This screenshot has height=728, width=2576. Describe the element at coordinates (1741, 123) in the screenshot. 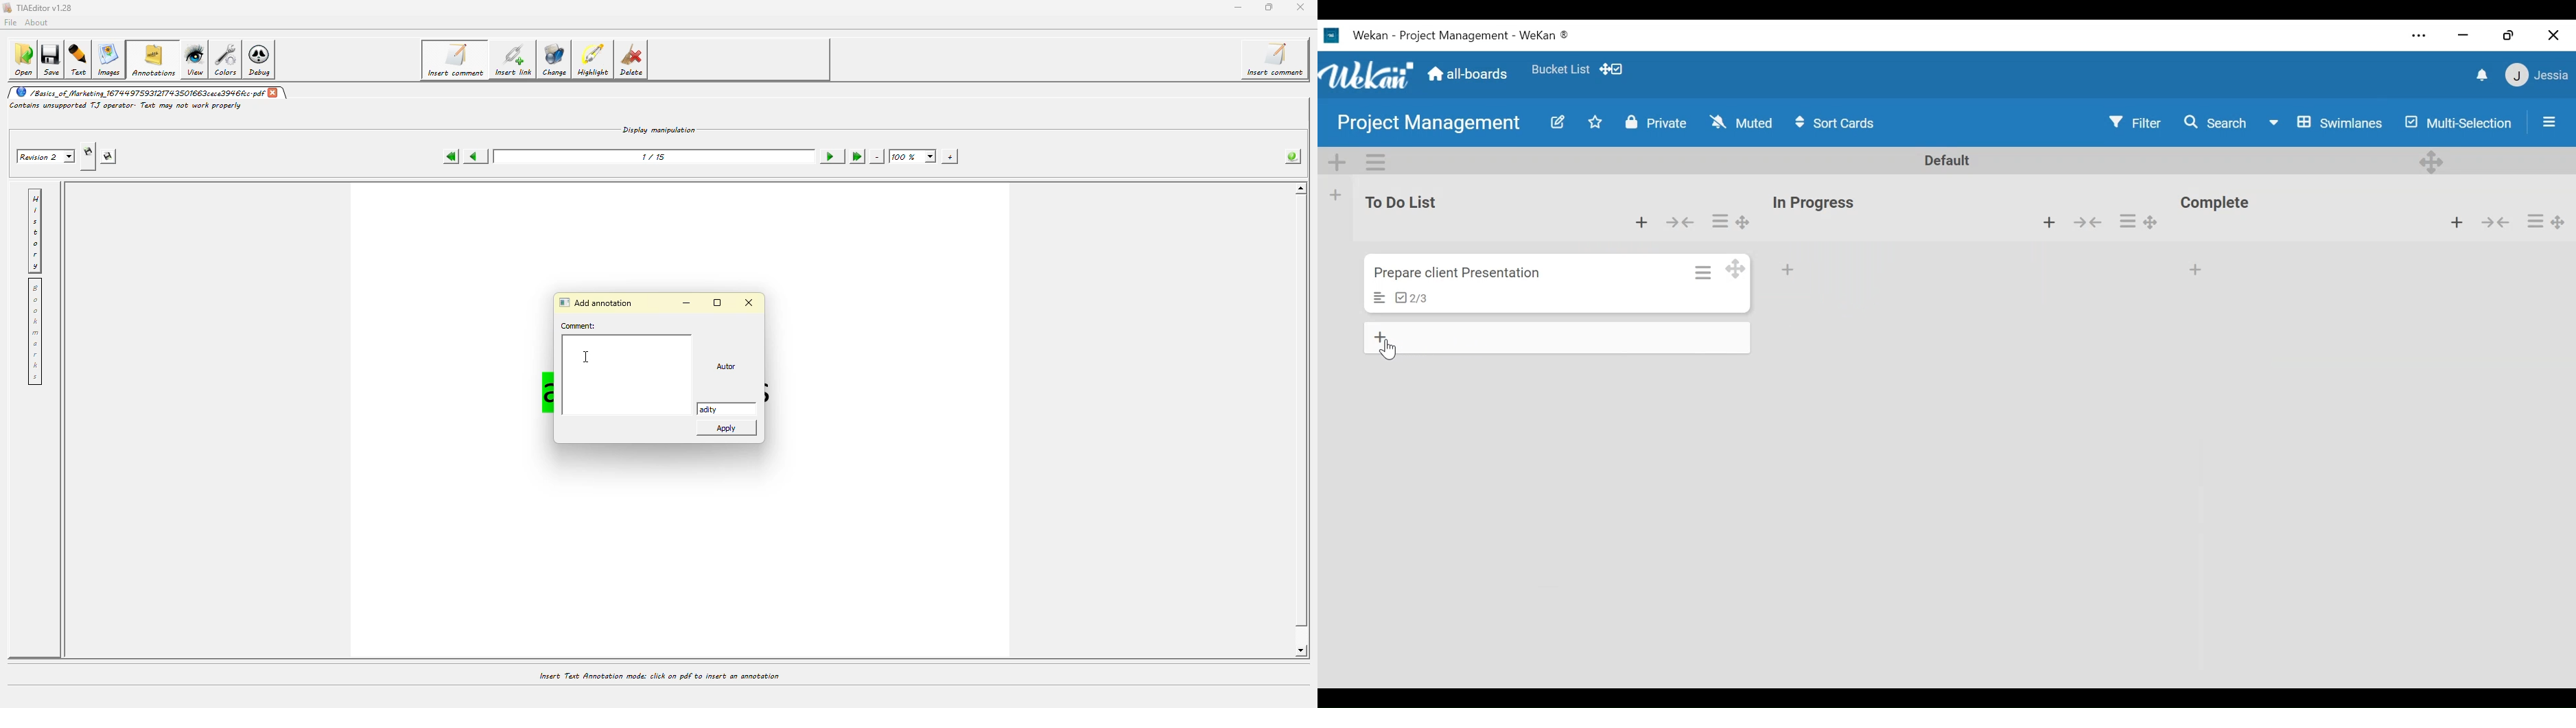

I see `Muted` at that location.